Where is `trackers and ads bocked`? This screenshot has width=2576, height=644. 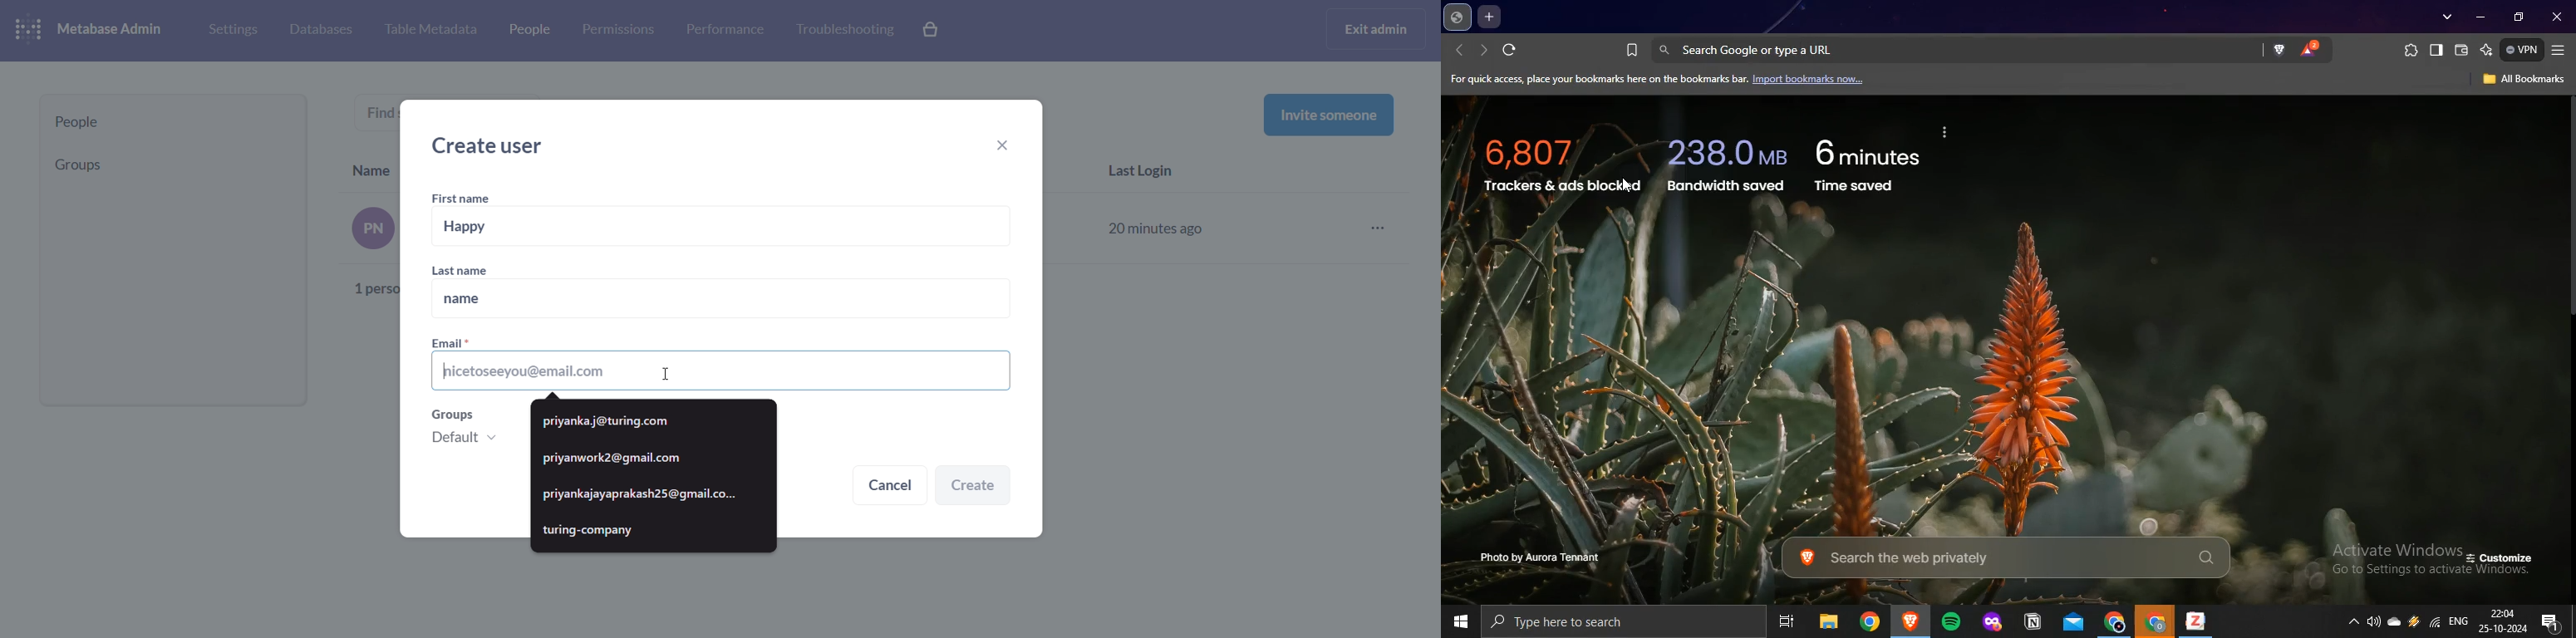
trackers and ads bocked is located at coordinates (1713, 156).